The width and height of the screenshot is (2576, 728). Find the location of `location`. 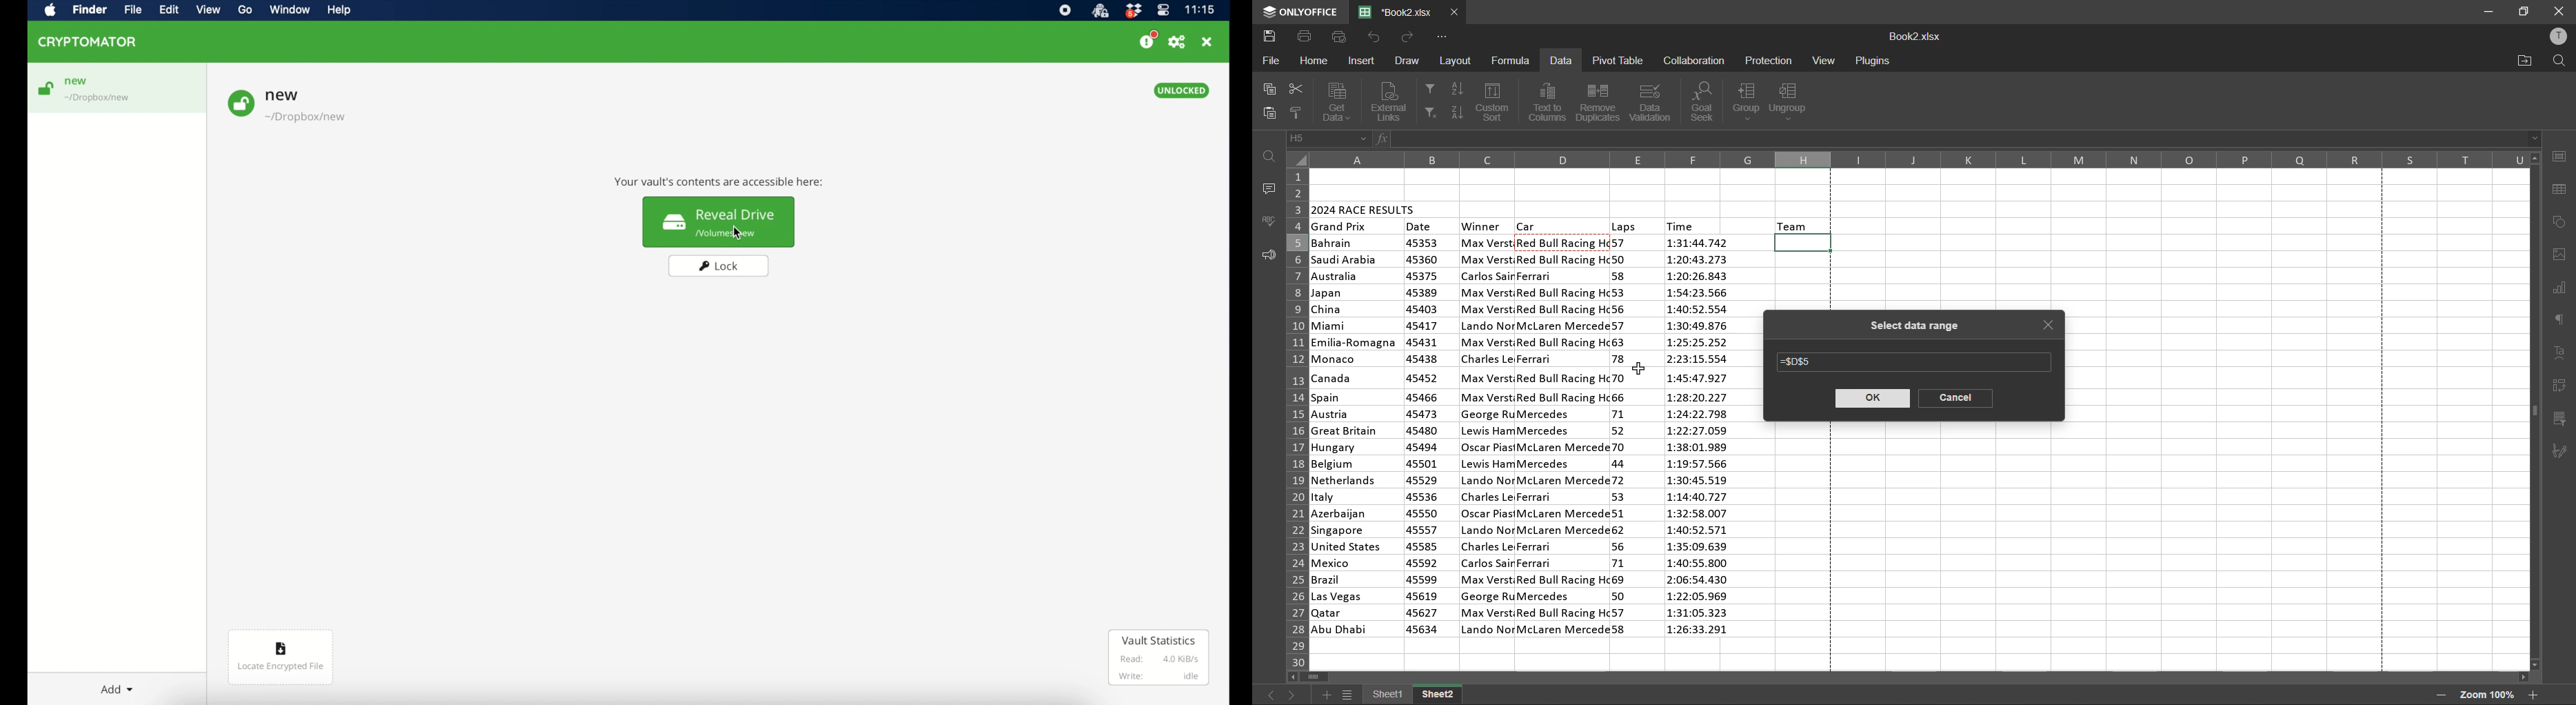

location is located at coordinates (99, 99).